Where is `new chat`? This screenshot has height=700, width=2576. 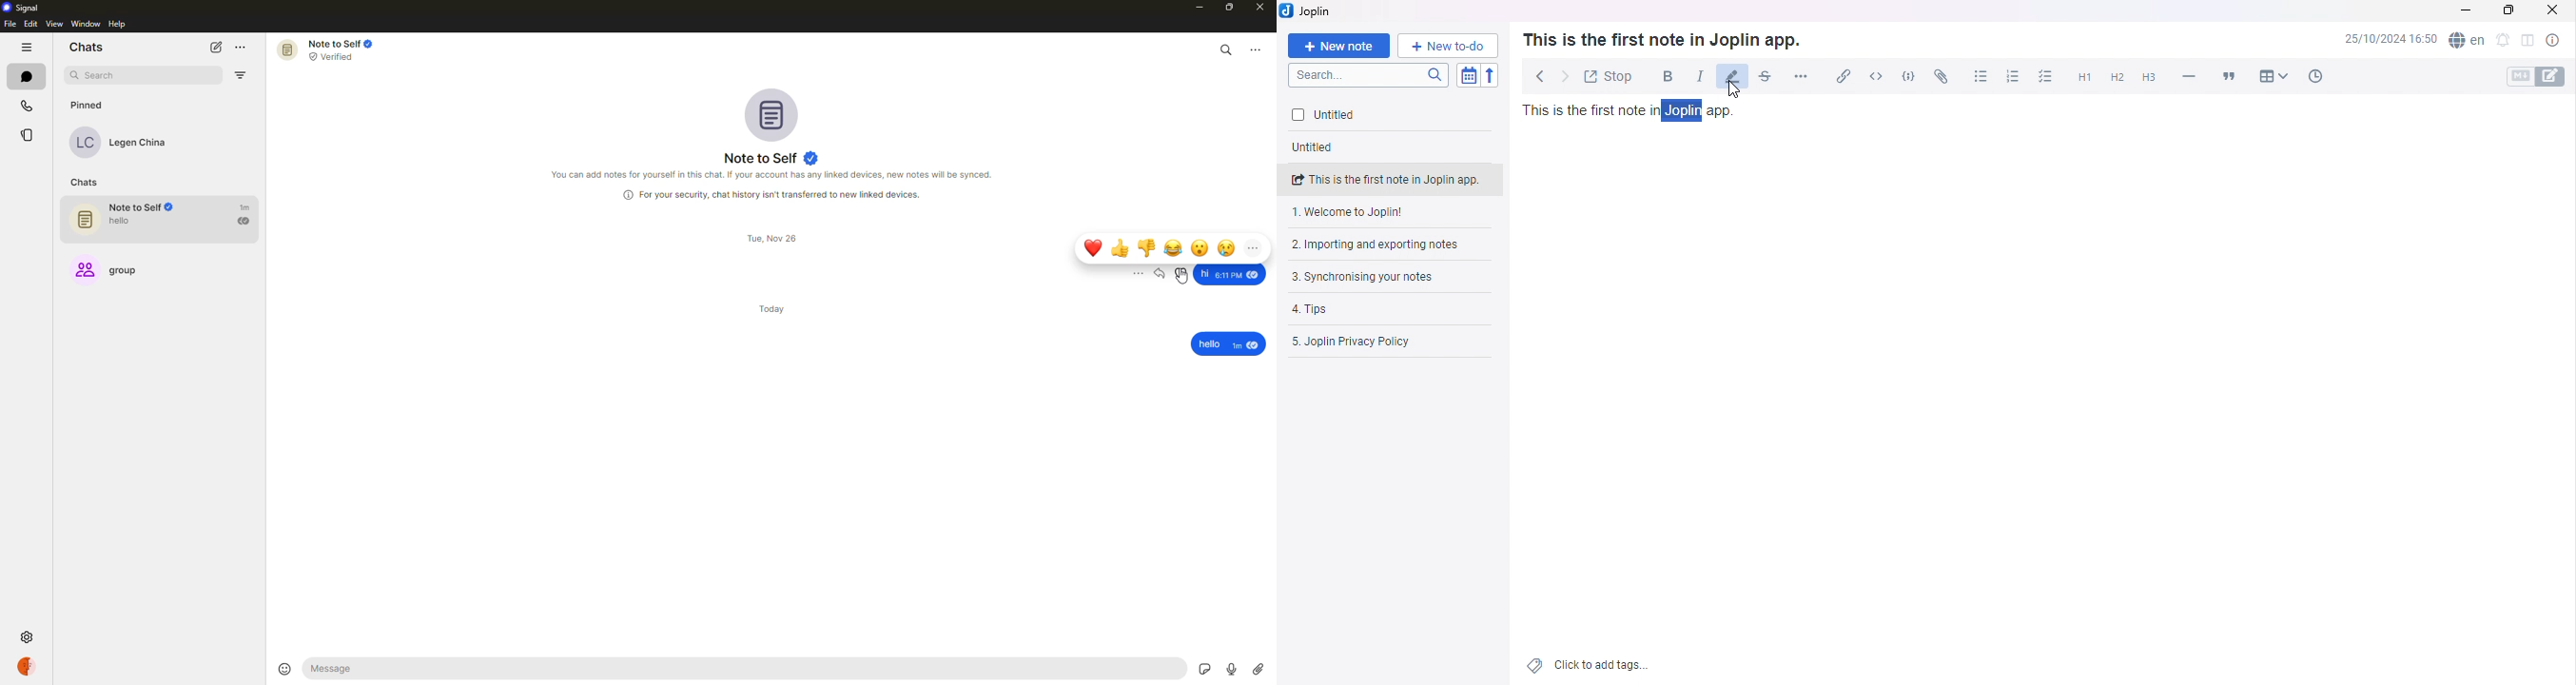
new chat is located at coordinates (215, 47).